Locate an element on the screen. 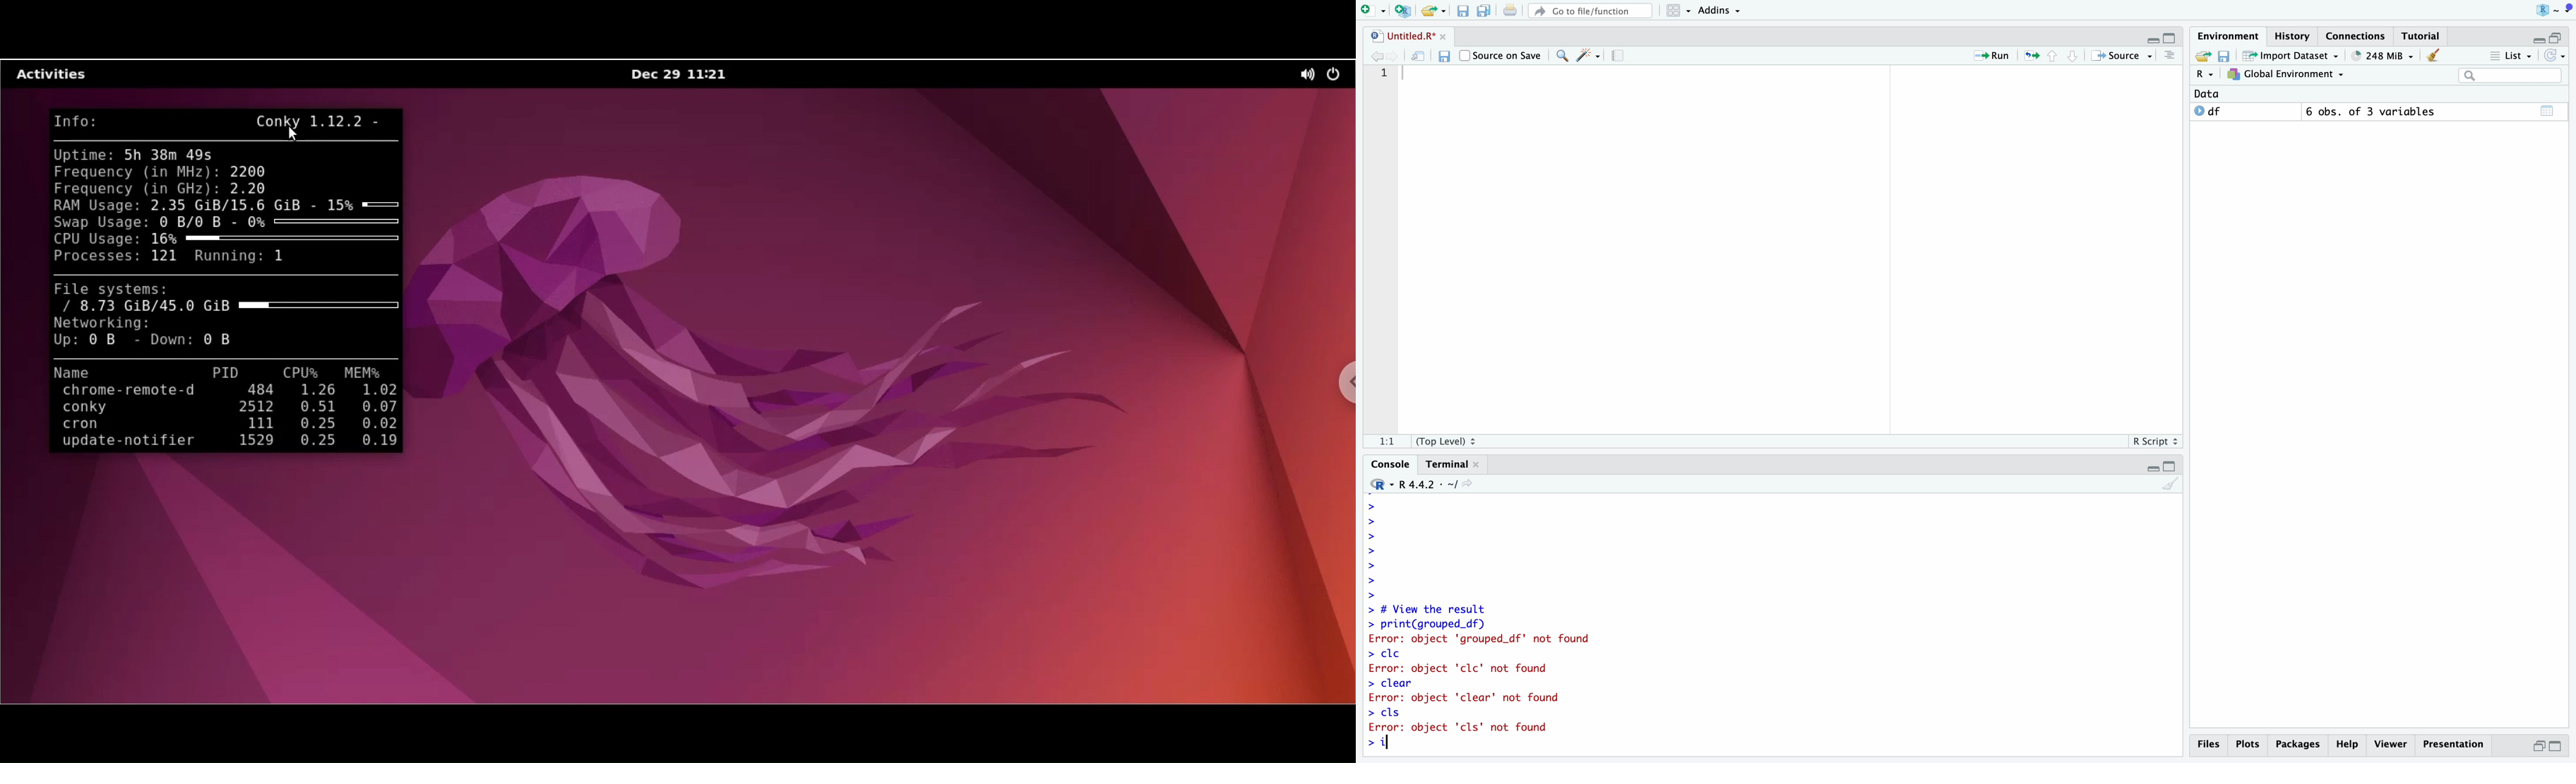 This screenshot has height=784, width=2576. Full Height is located at coordinates (2557, 746).